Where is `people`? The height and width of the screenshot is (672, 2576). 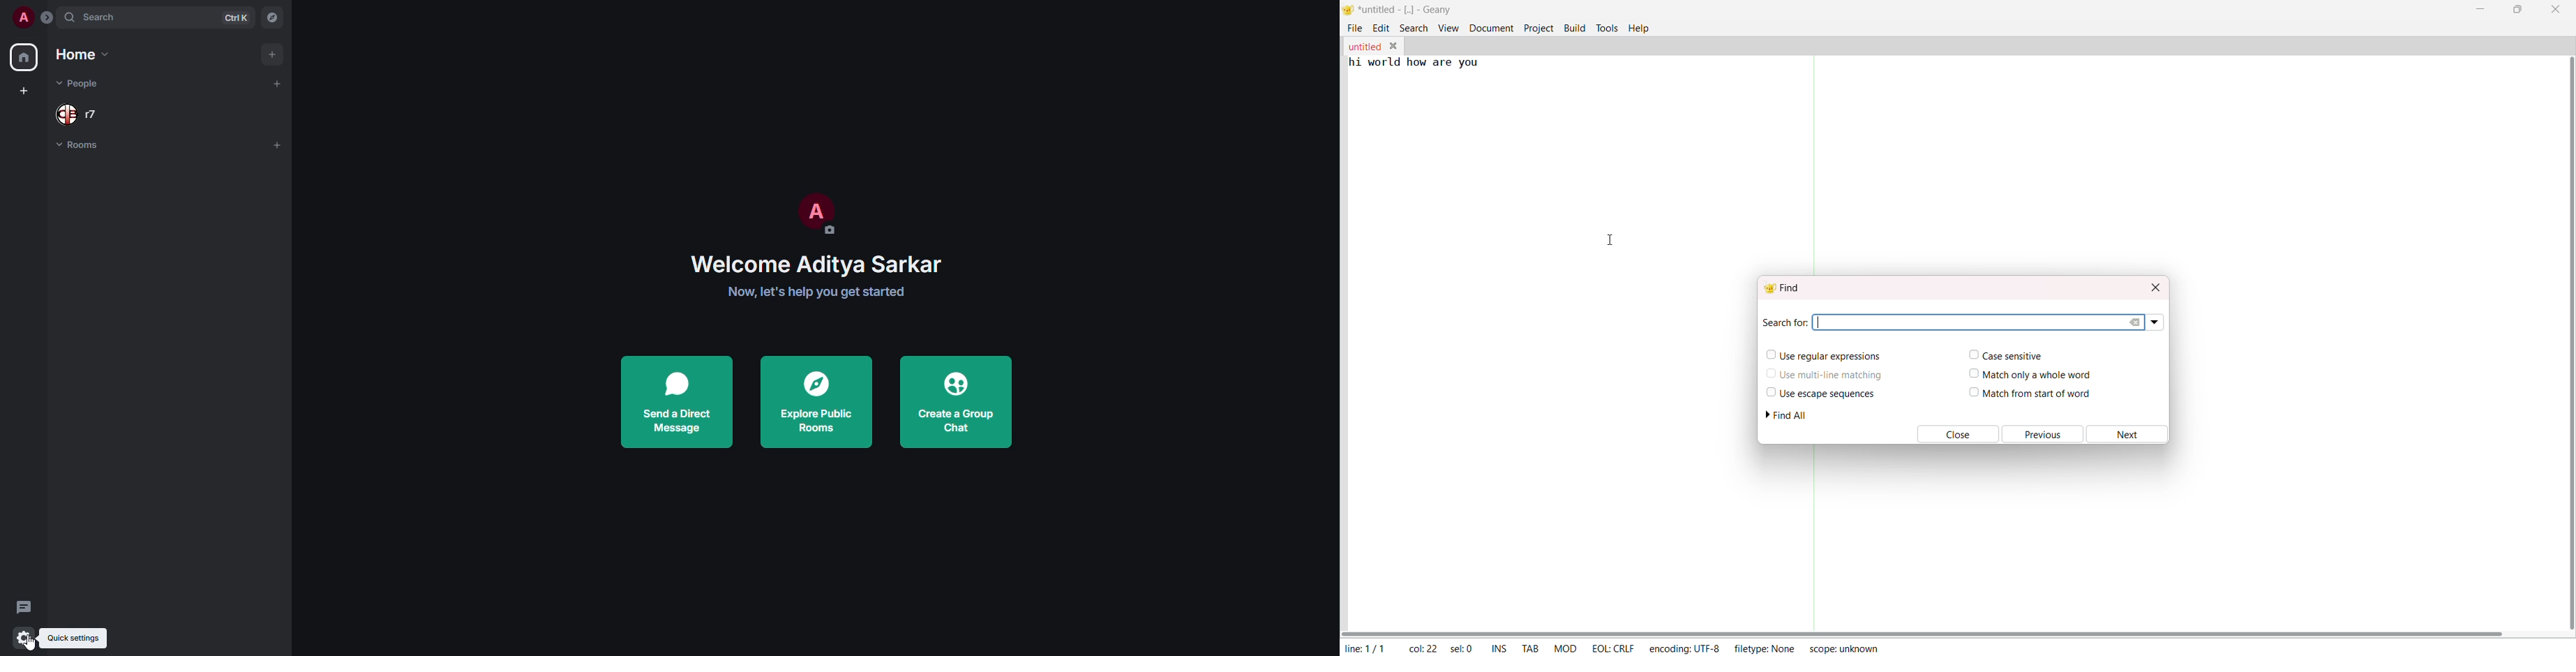 people is located at coordinates (84, 83).